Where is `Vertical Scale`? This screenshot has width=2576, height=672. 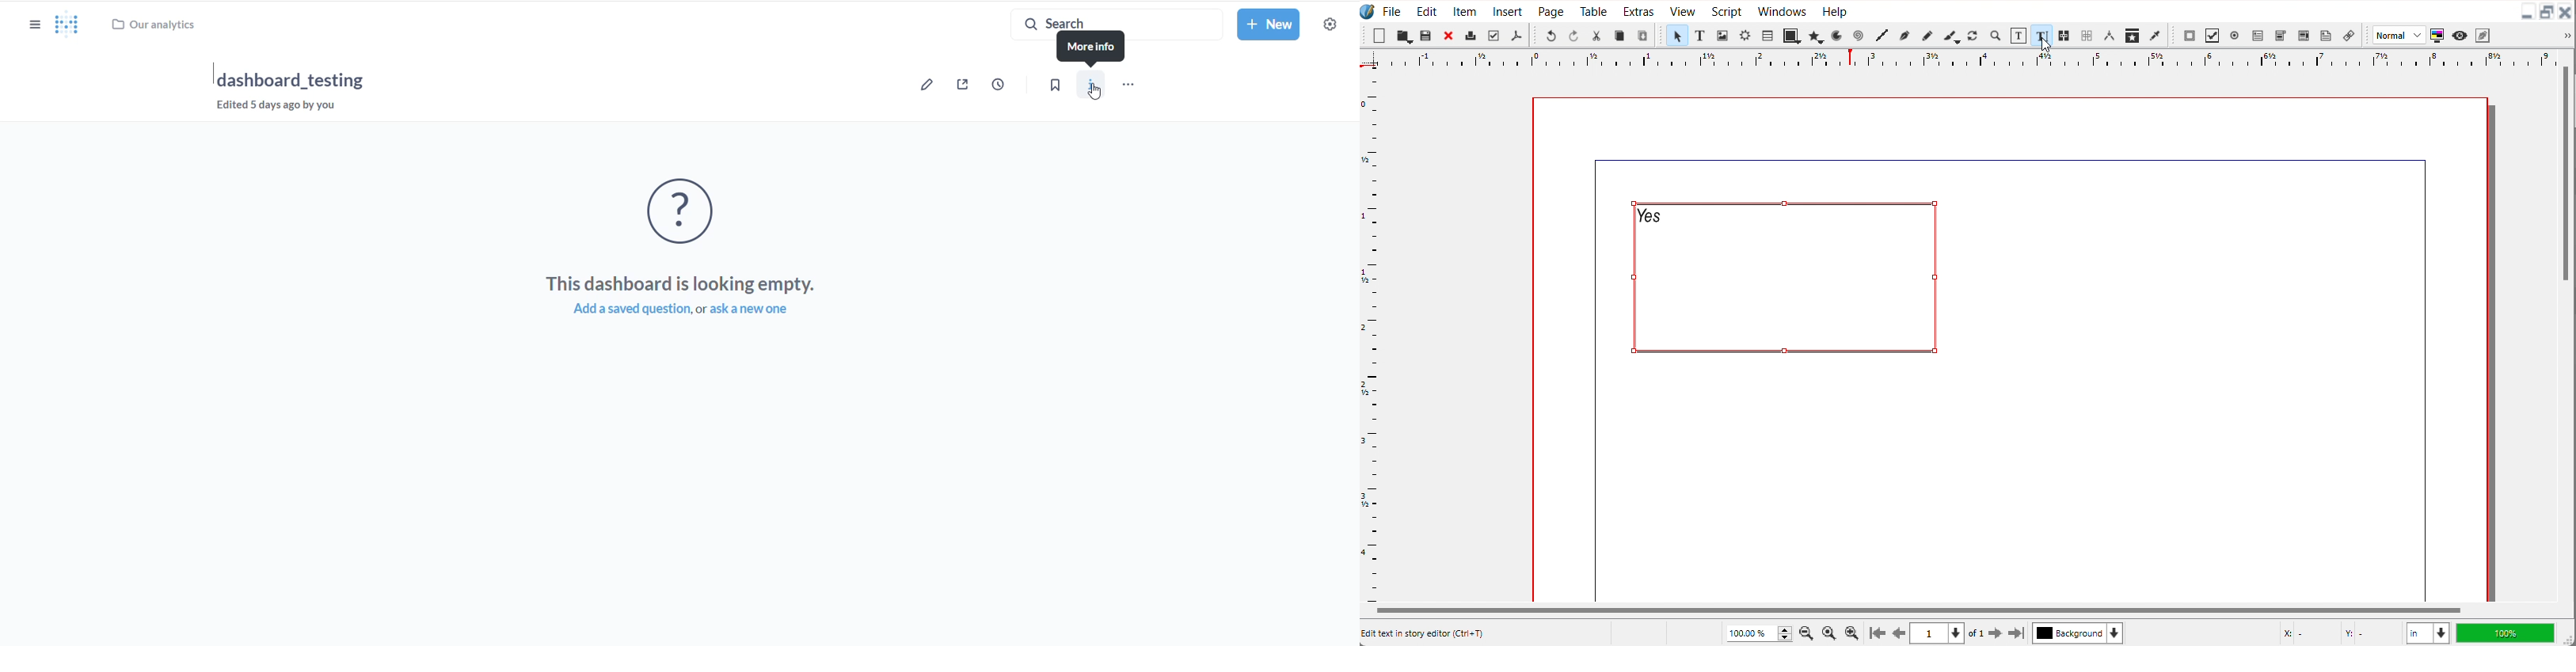 Vertical Scale is located at coordinates (1371, 332).